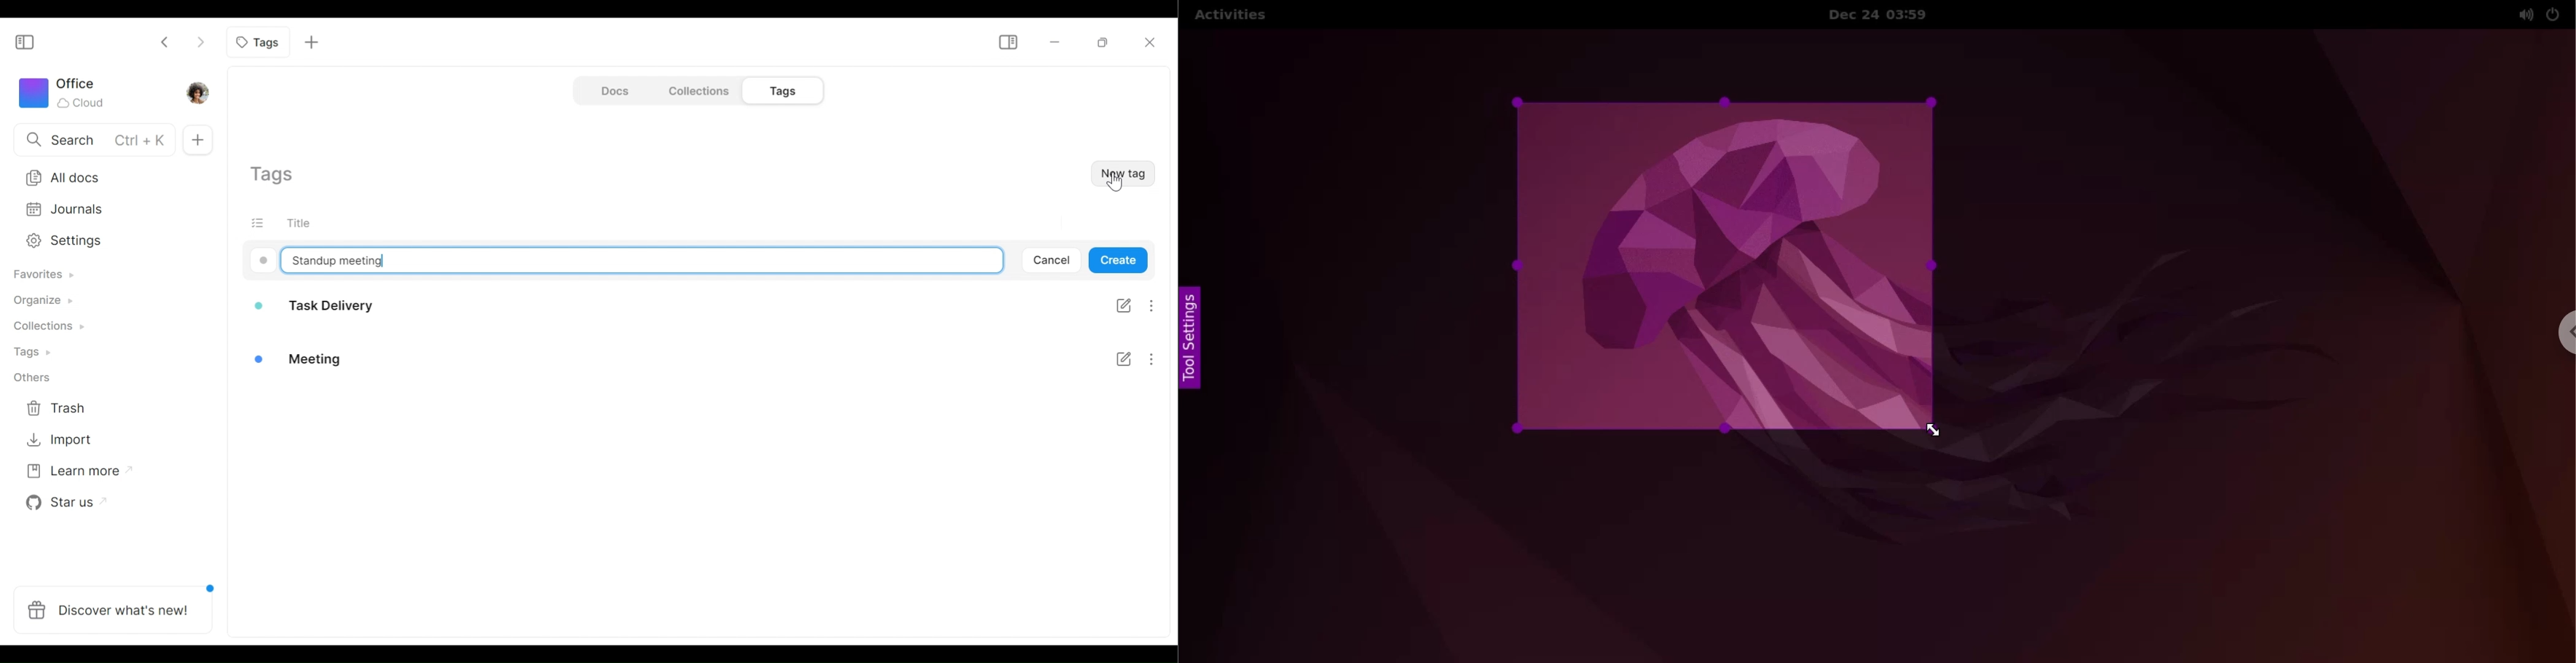  Describe the element at coordinates (1116, 187) in the screenshot. I see `cursor` at that location.